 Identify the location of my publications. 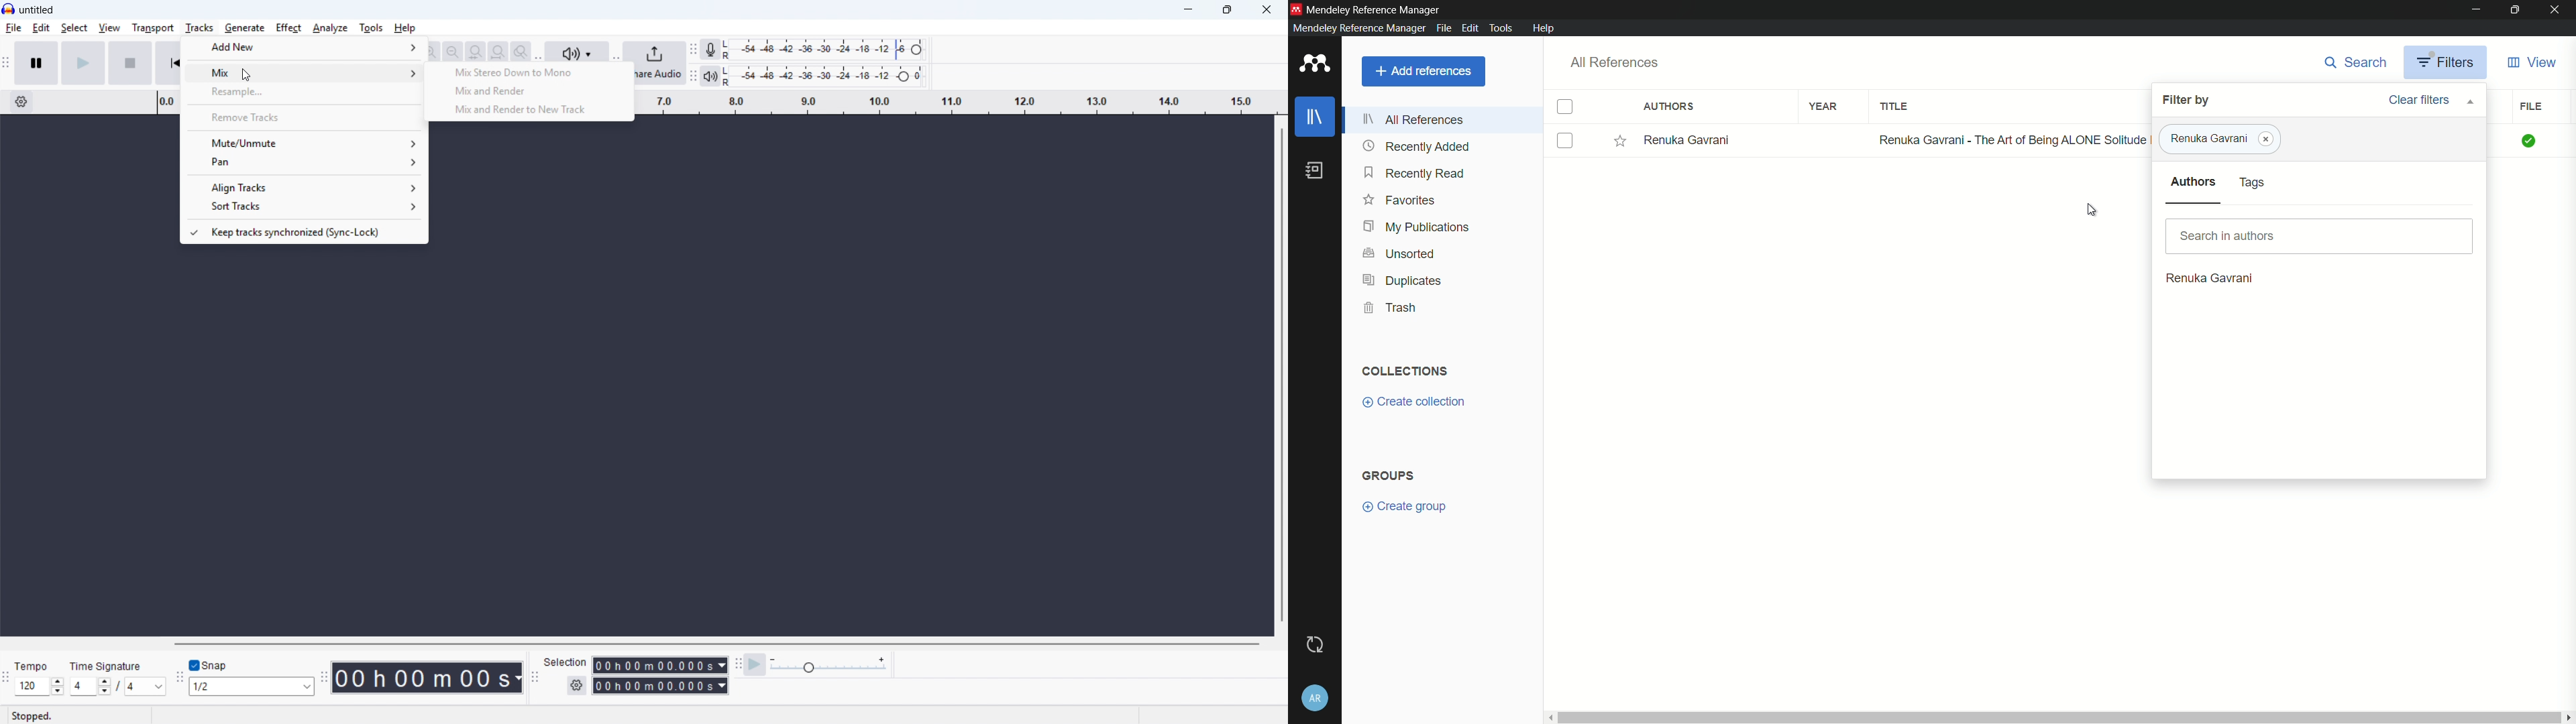
(1417, 227).